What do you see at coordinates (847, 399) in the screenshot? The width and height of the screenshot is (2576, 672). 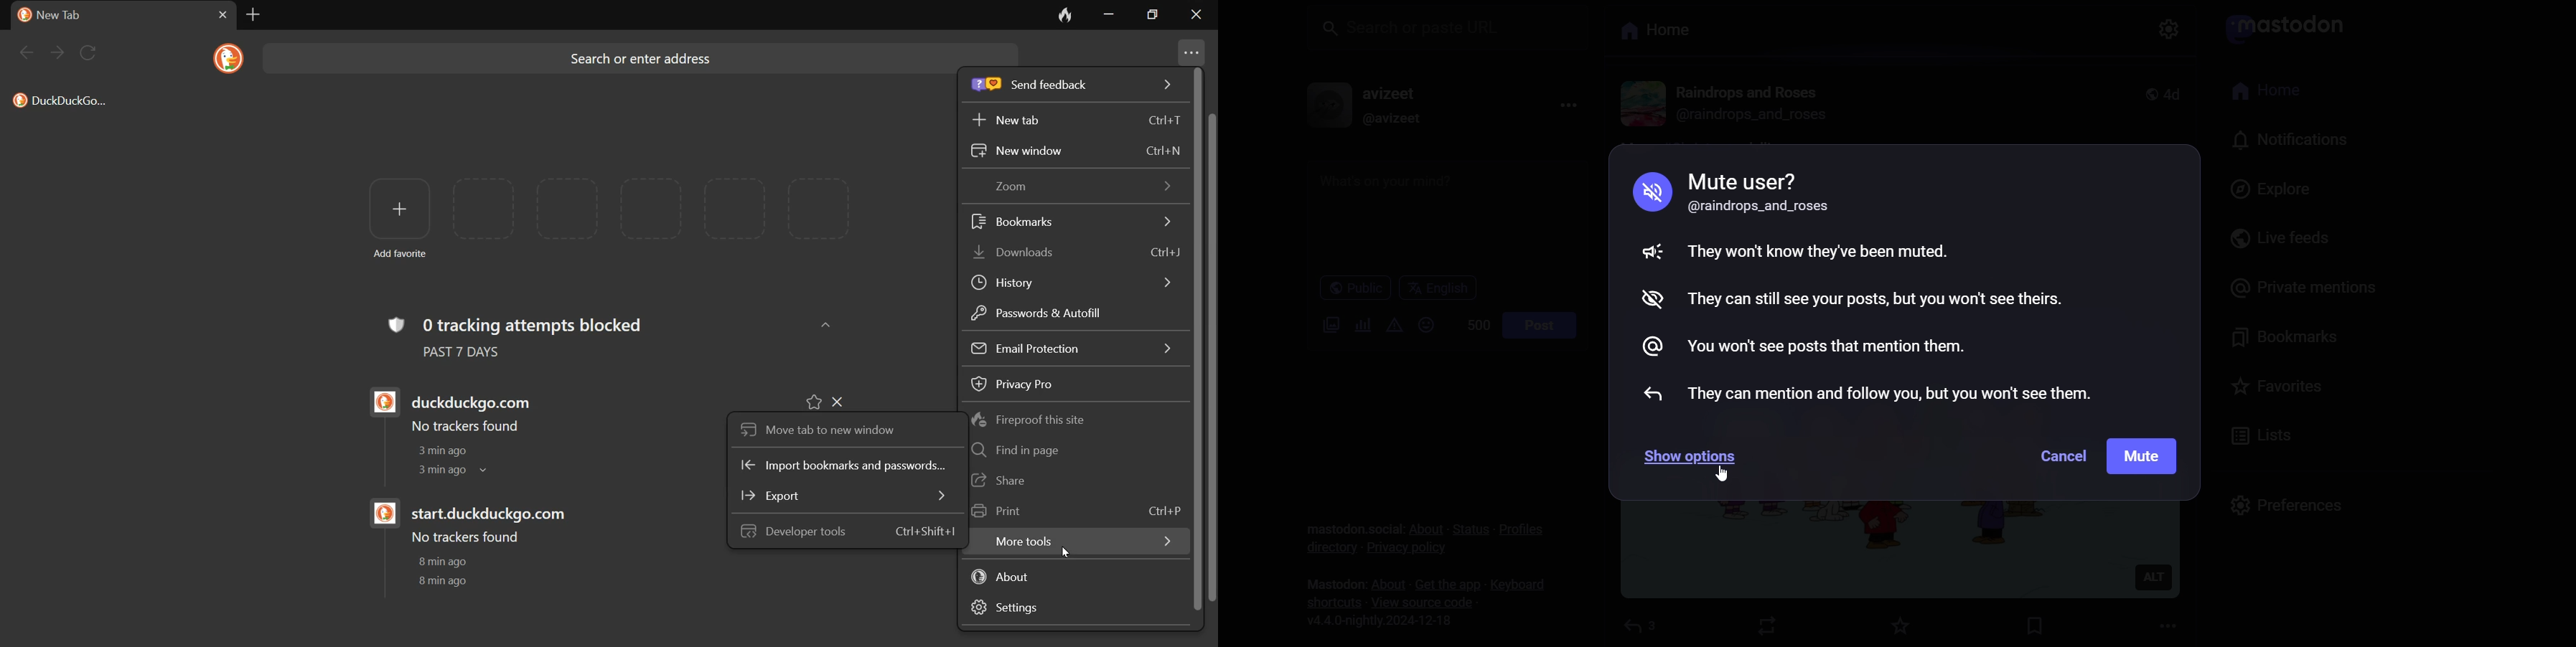 I see `cancel` at bounding box center [847, 399].